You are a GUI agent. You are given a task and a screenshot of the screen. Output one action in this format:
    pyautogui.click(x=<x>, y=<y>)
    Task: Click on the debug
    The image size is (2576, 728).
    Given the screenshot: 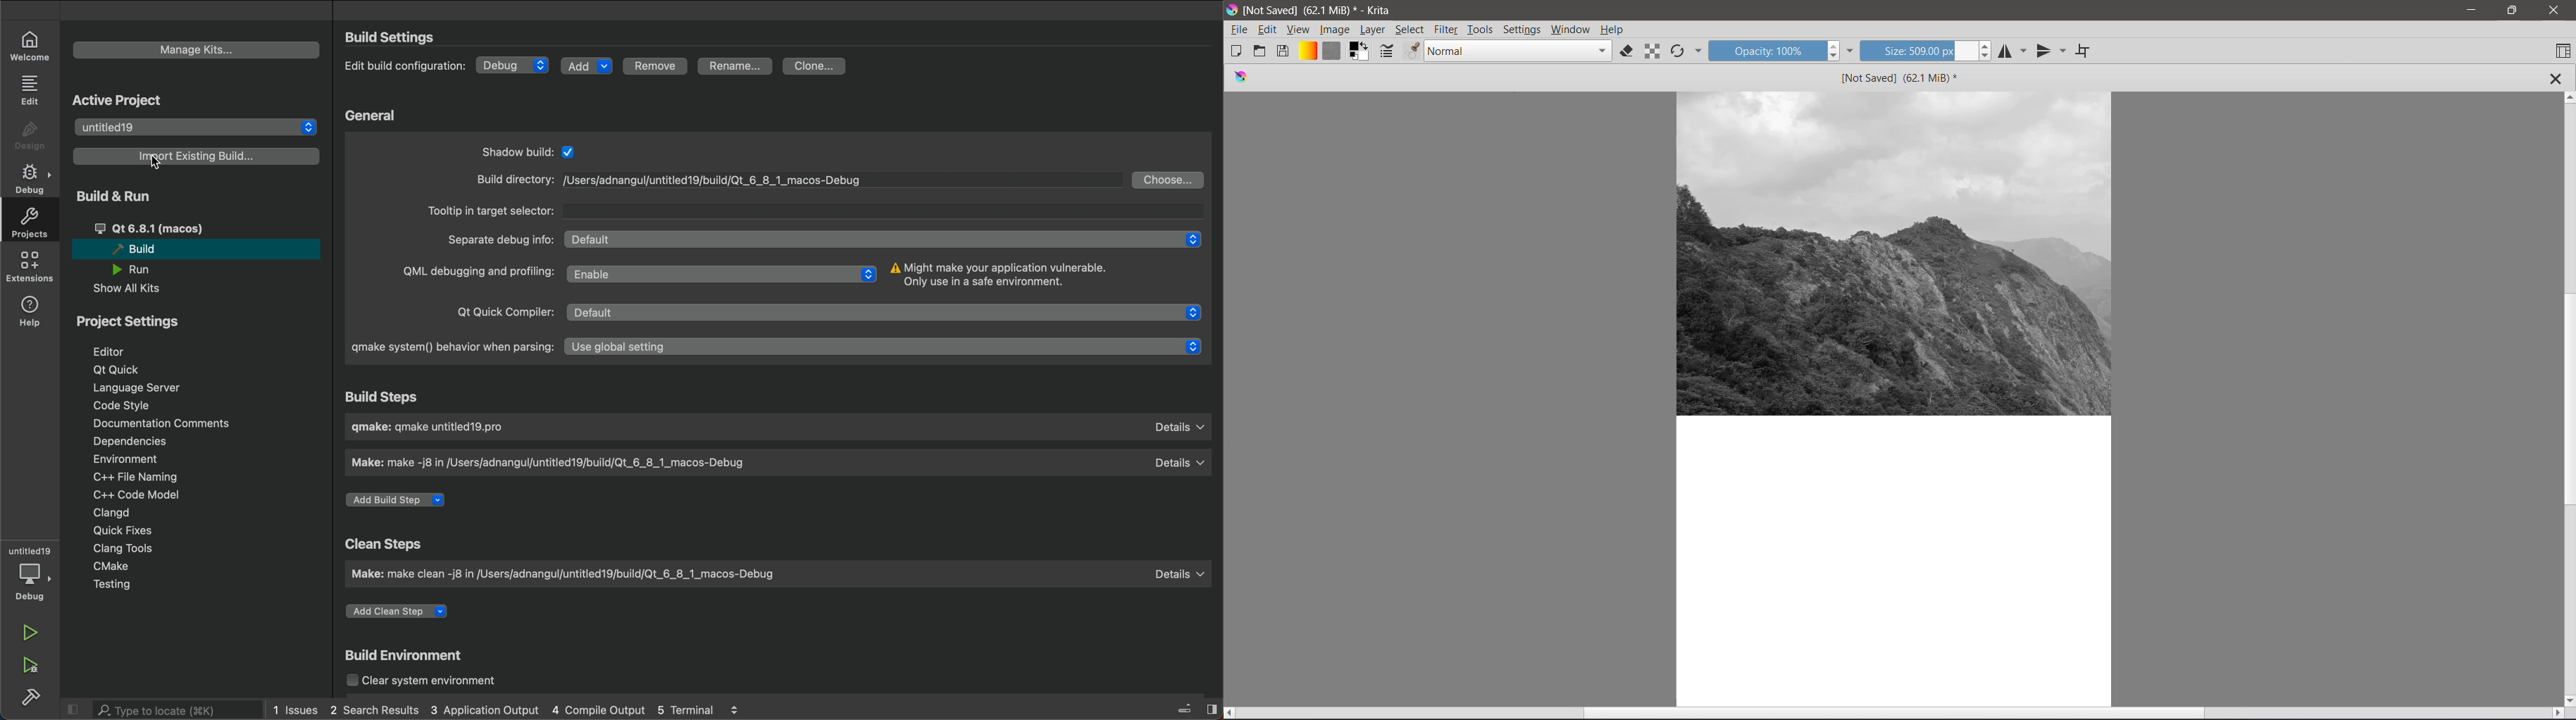 What is the action you would take?
    pyautogui.click(x=33, y=582)
    